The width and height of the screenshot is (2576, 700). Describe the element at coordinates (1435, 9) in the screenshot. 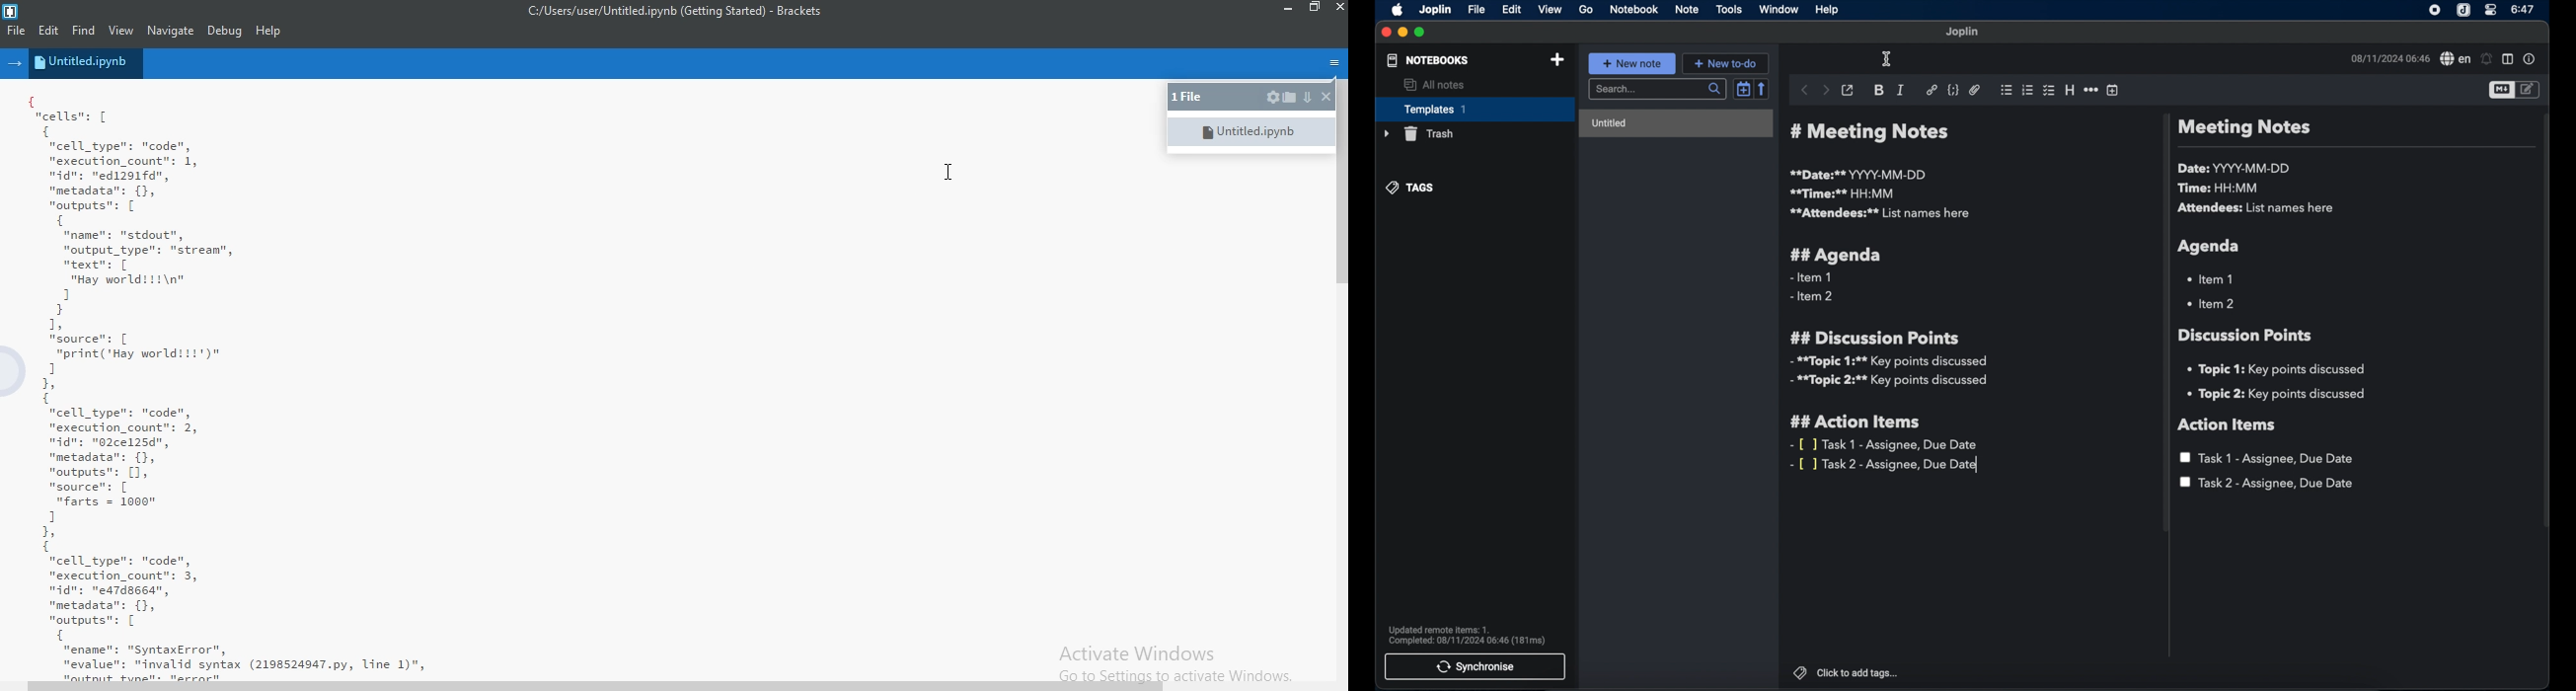

I see `Joplin` at that location.